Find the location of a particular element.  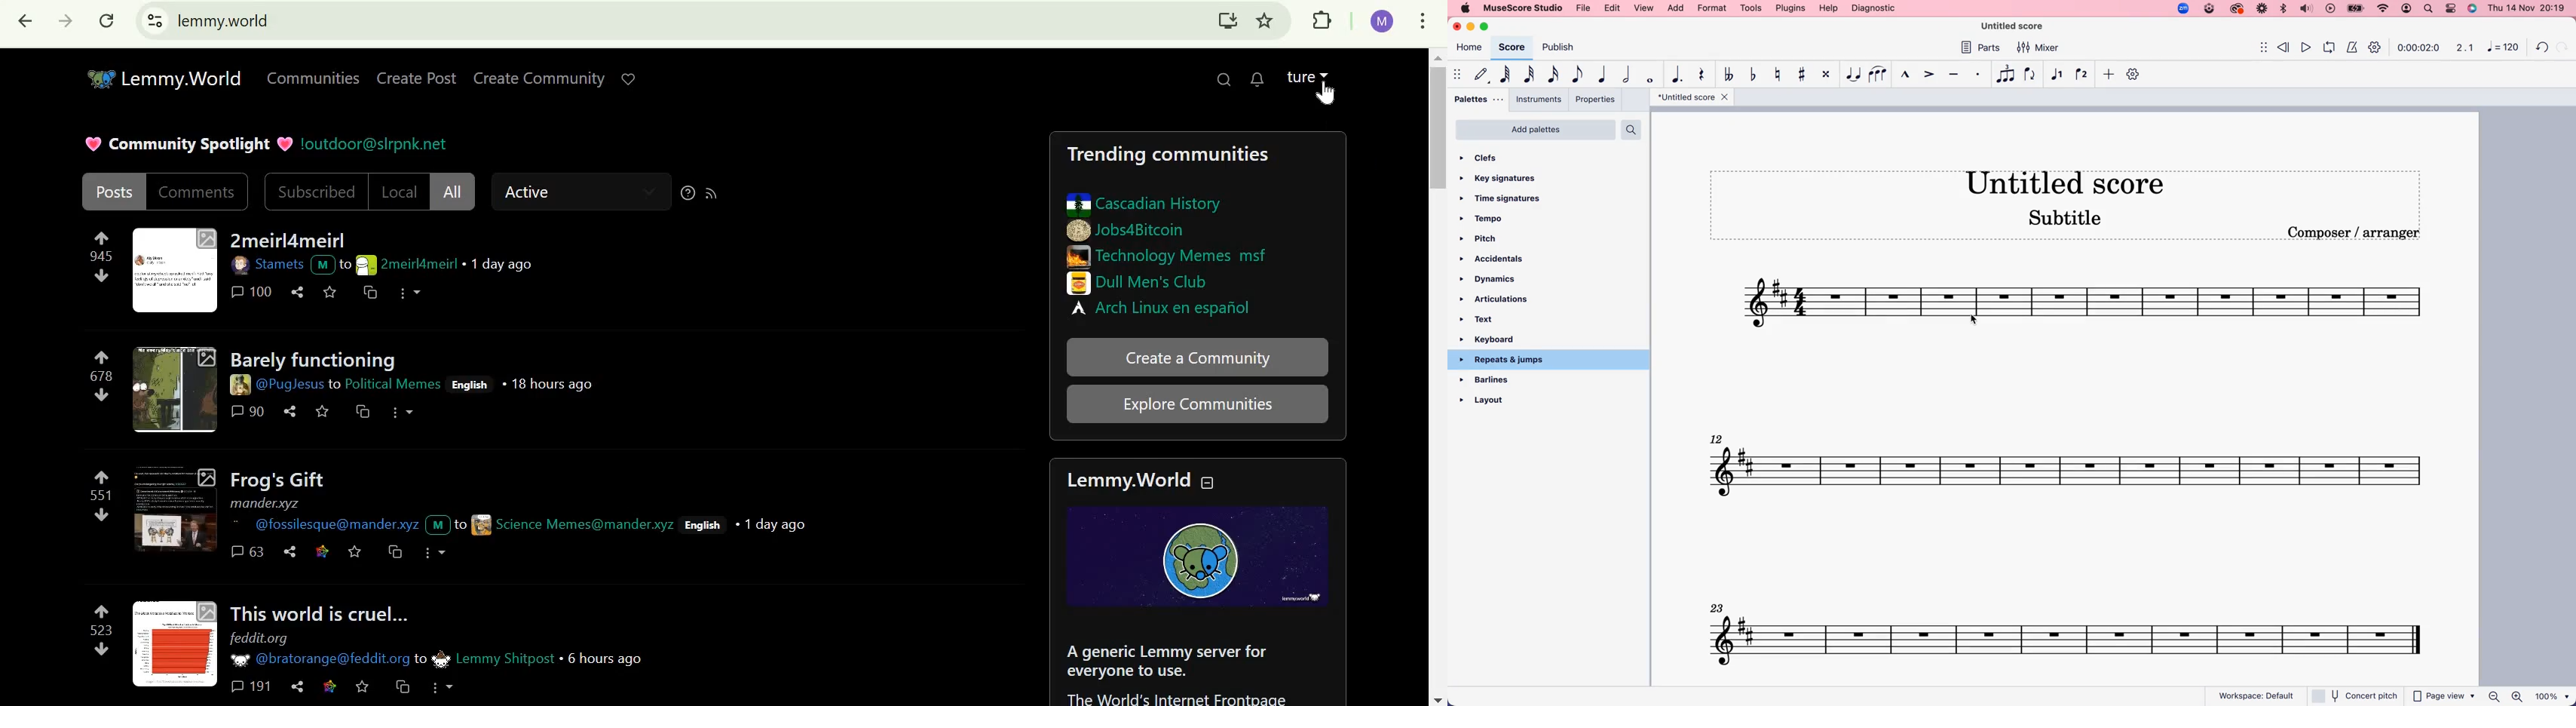

settings is located at coordinates (2451, 8).